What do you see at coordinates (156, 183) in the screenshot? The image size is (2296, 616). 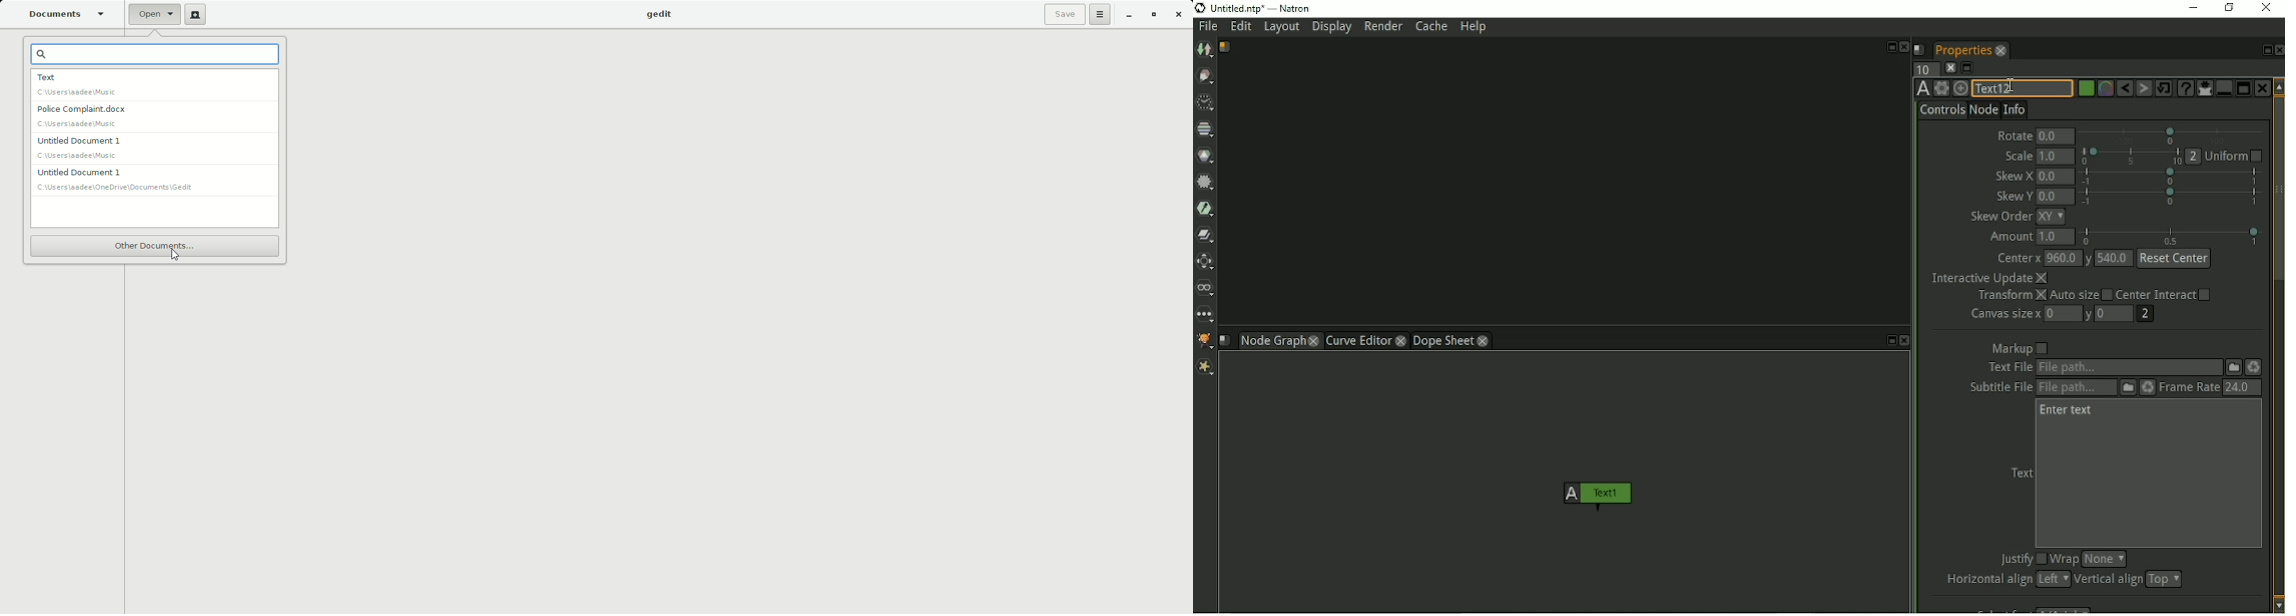 I see `Untitled document 1` at bounding box center [156, 183].